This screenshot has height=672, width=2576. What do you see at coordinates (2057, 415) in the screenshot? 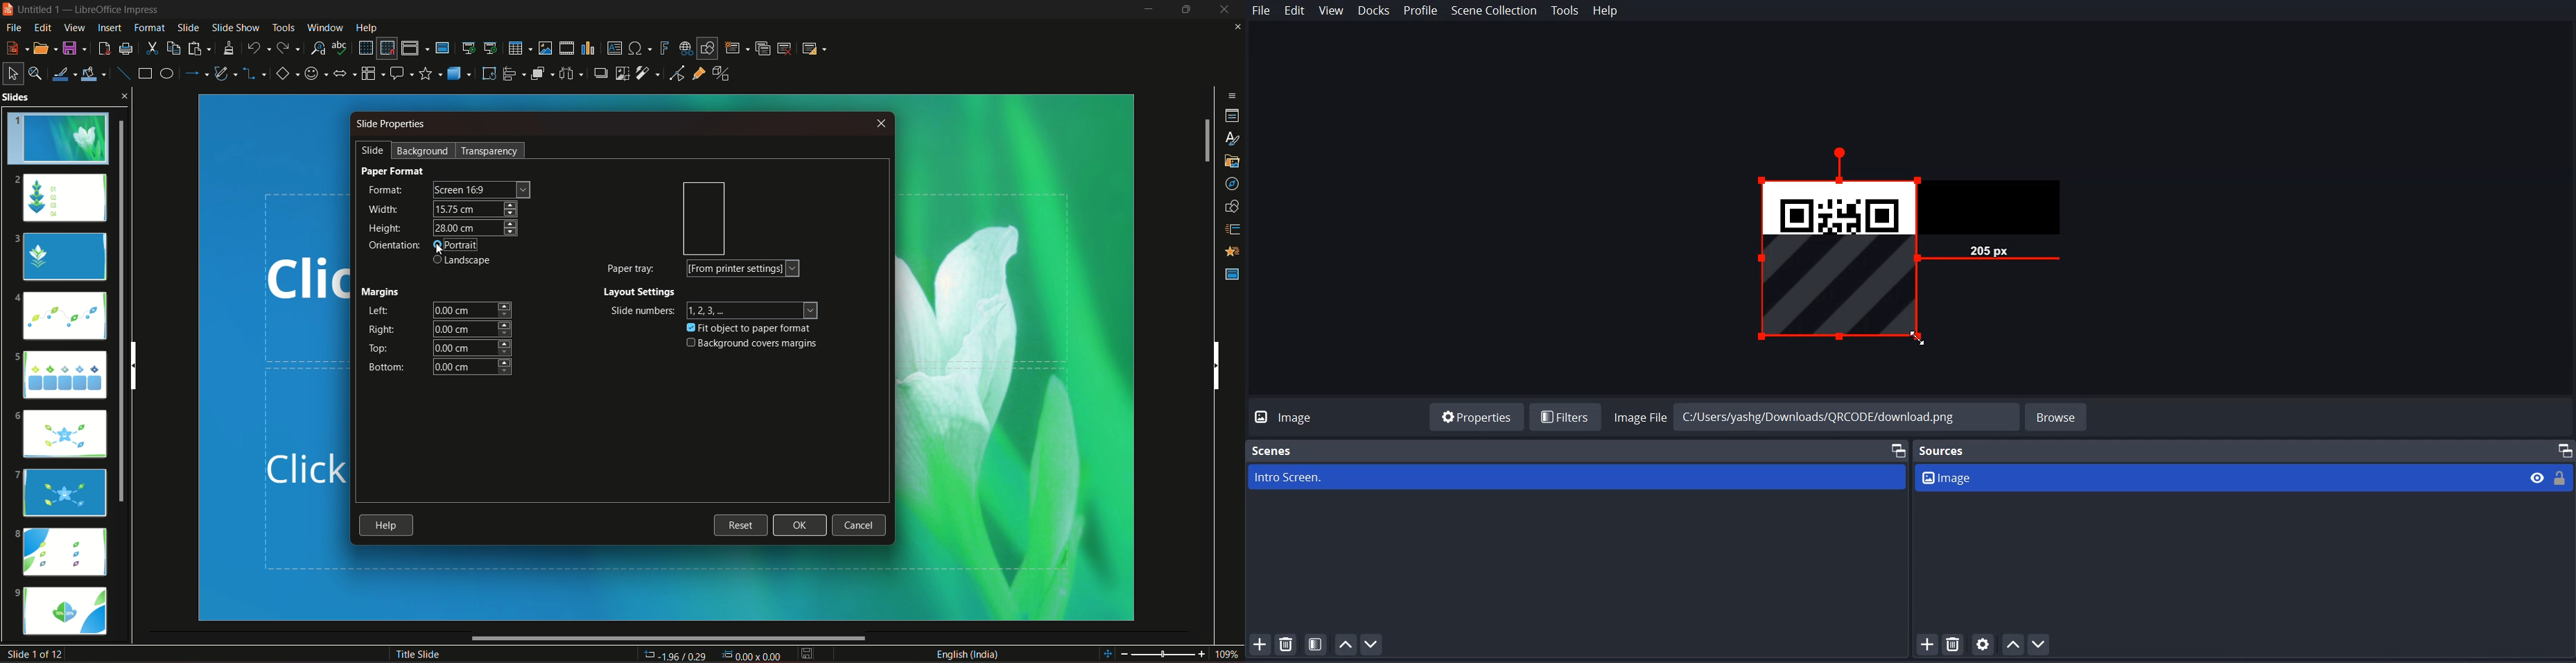
I see `Browse` at bounding box center [2057, 415].